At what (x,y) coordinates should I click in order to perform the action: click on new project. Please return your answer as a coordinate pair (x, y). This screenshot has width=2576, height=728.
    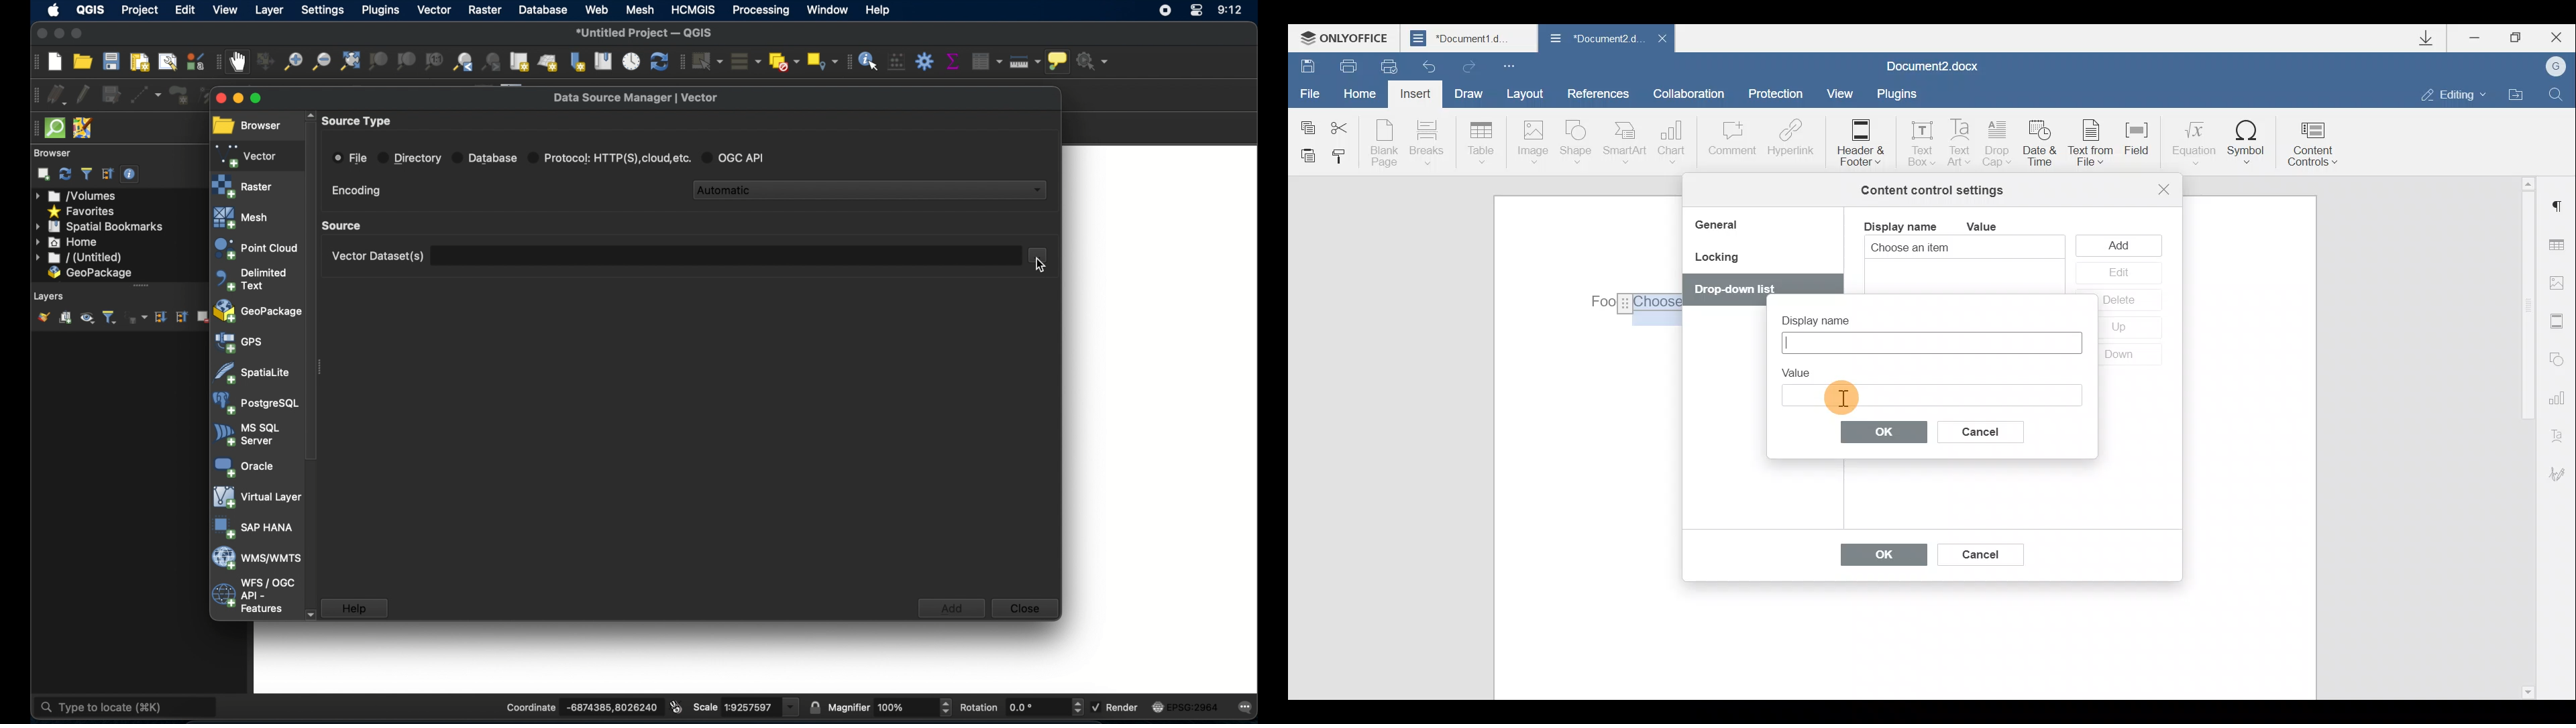
    Looking at the image, I should click on (54, 62).